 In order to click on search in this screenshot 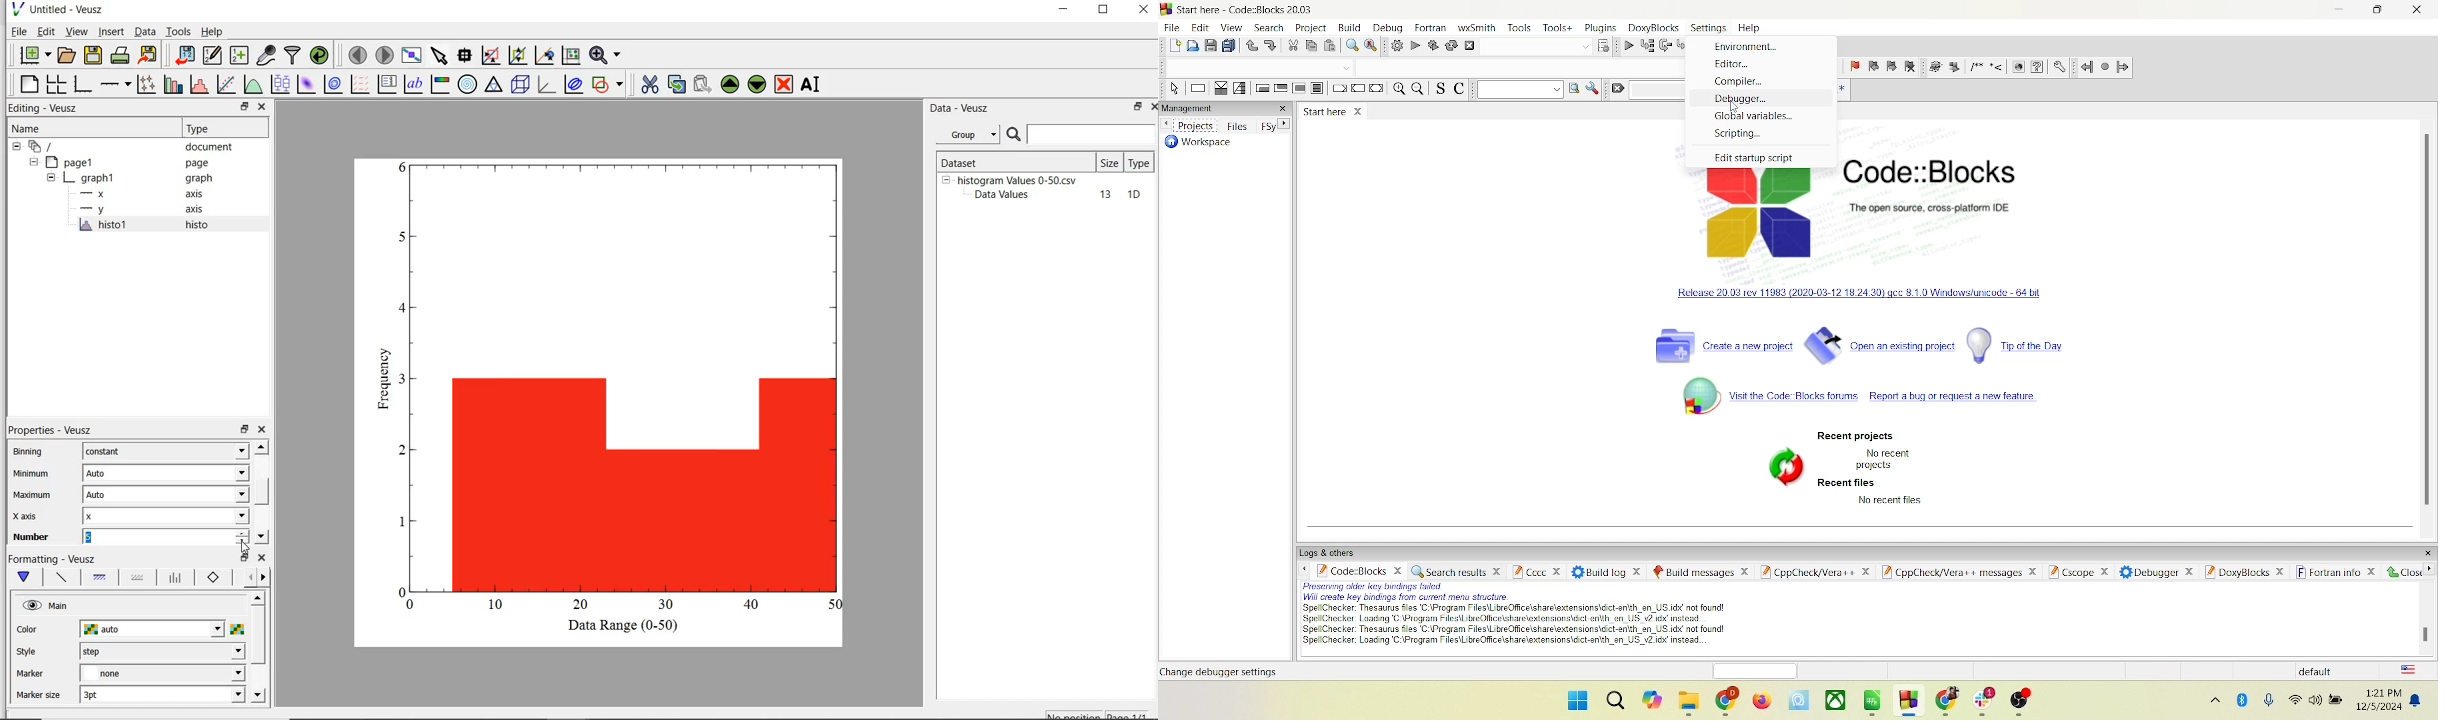, I will do `click(1267, 28)`.